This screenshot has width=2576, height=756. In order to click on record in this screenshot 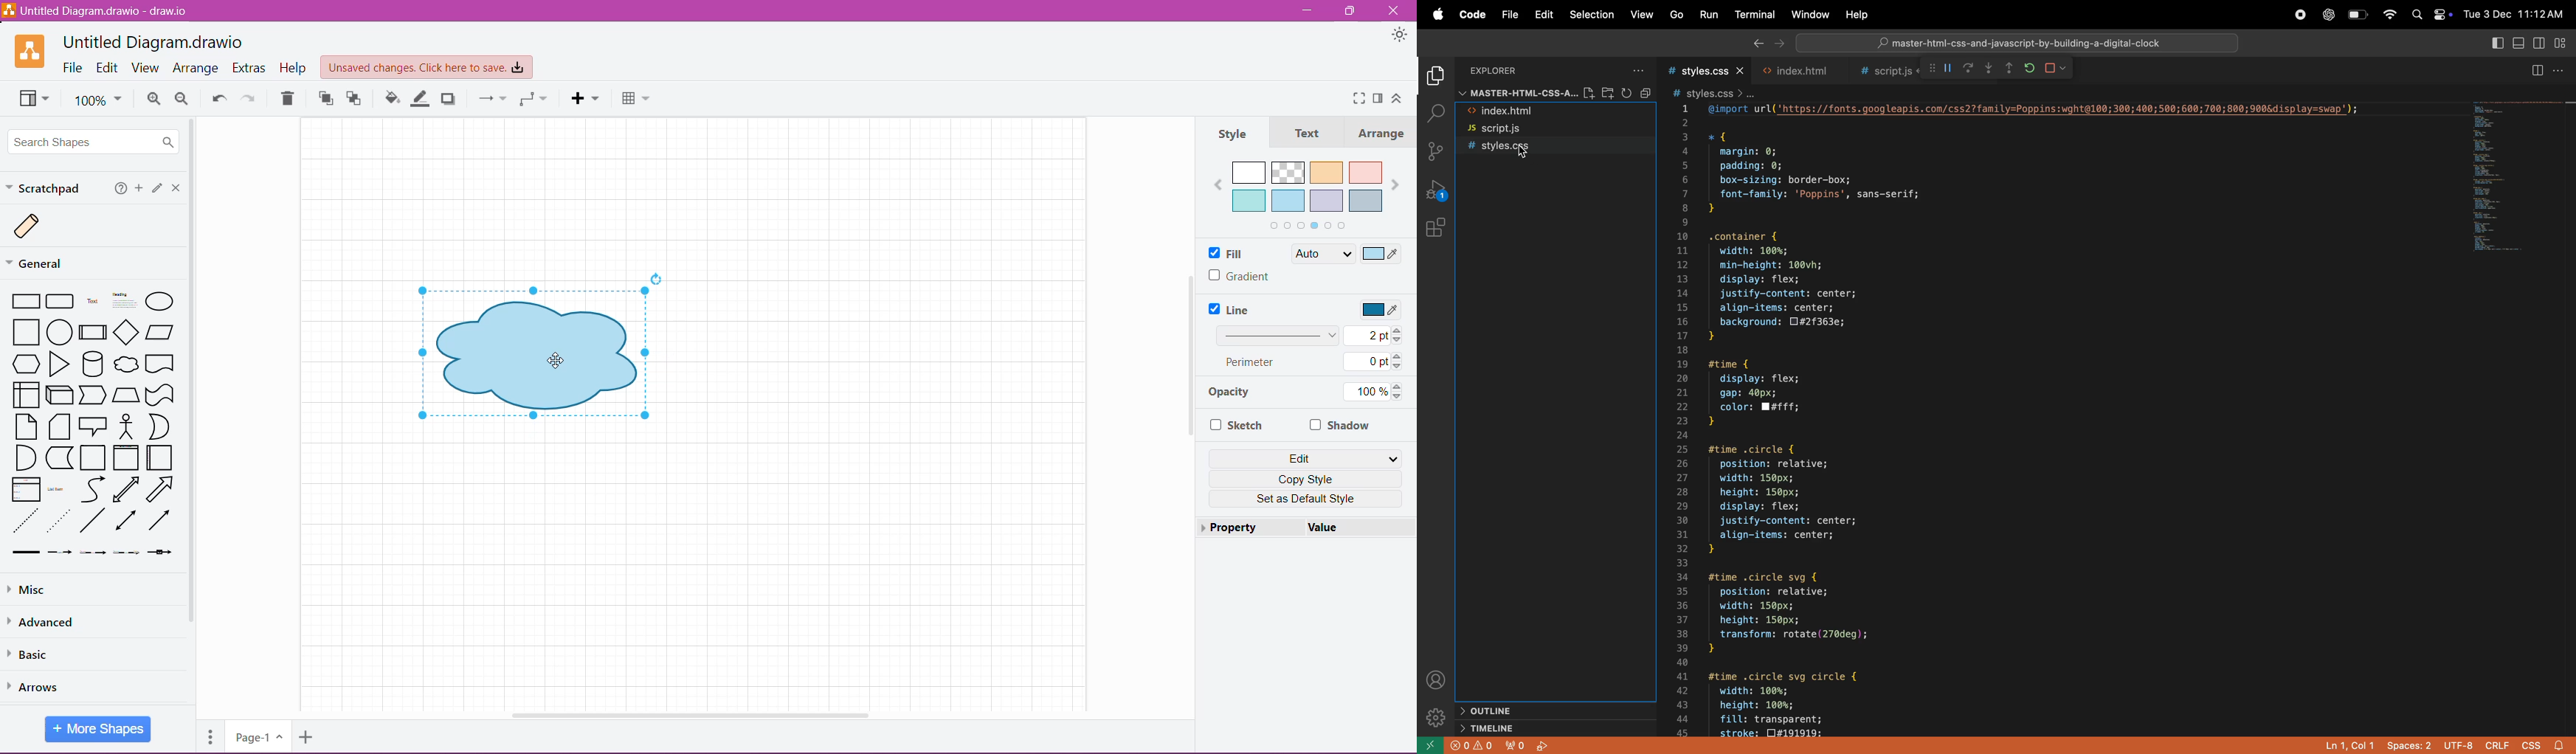, I will do `click(2299, 15)`.